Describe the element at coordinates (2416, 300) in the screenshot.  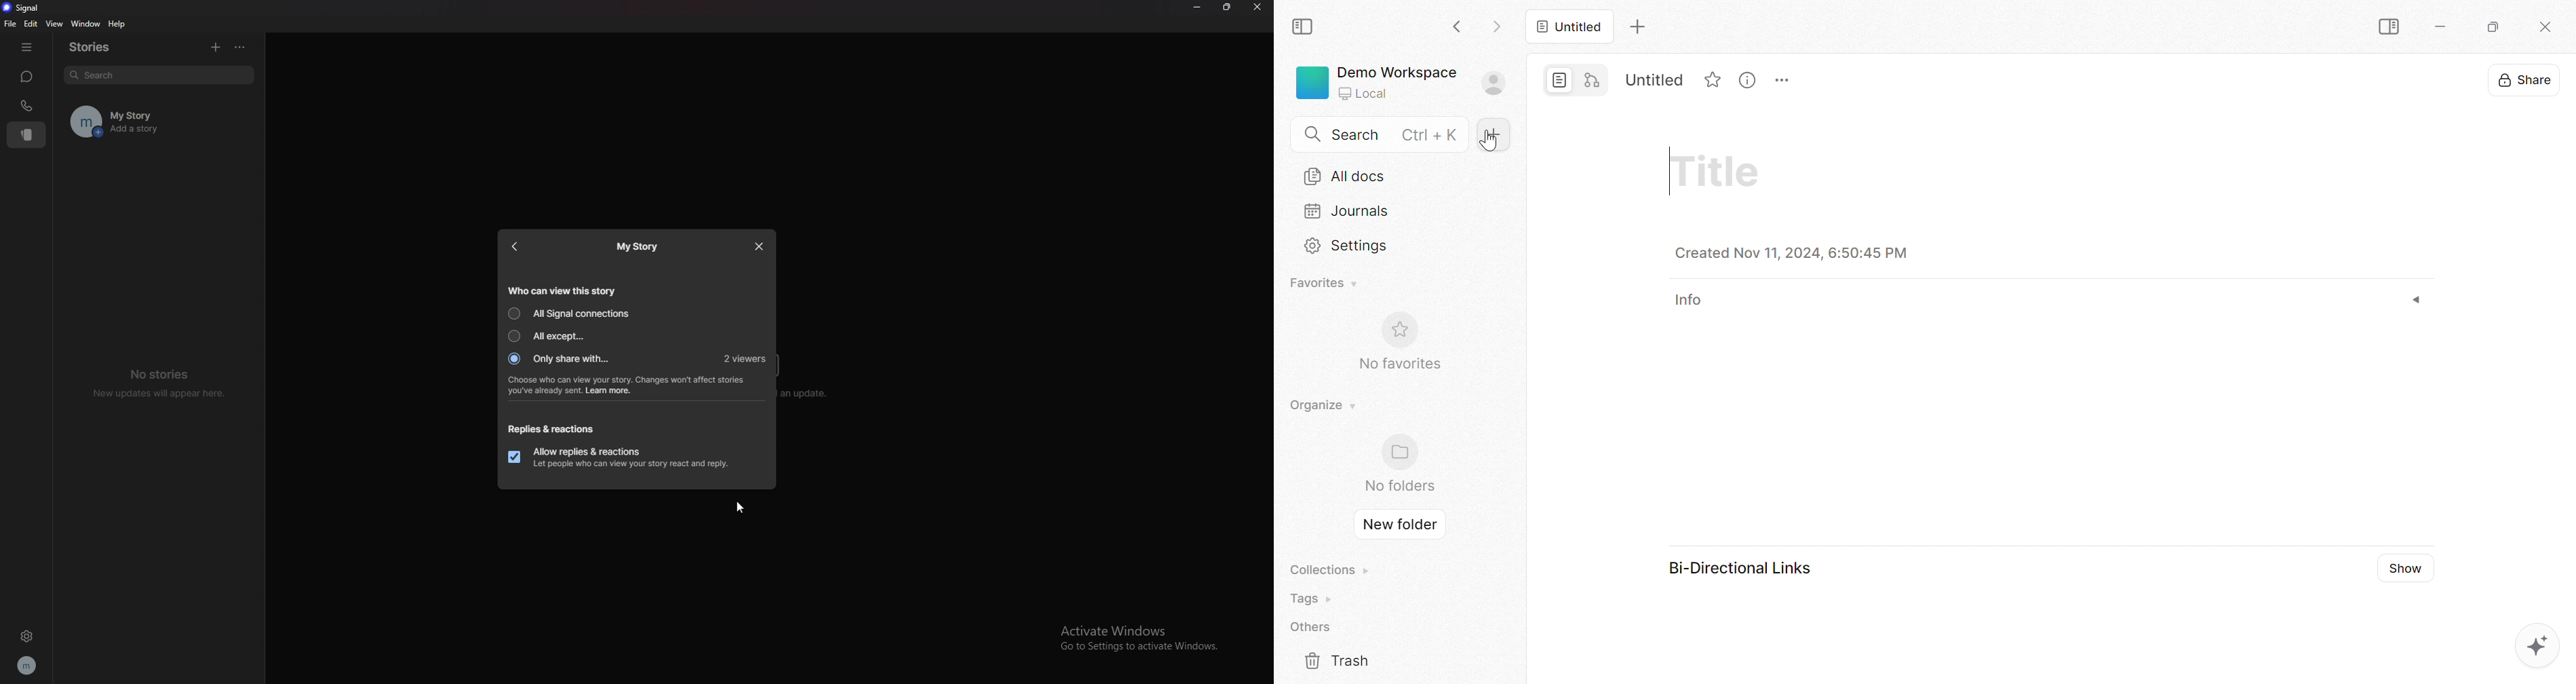
I see `dropdown` at that location.